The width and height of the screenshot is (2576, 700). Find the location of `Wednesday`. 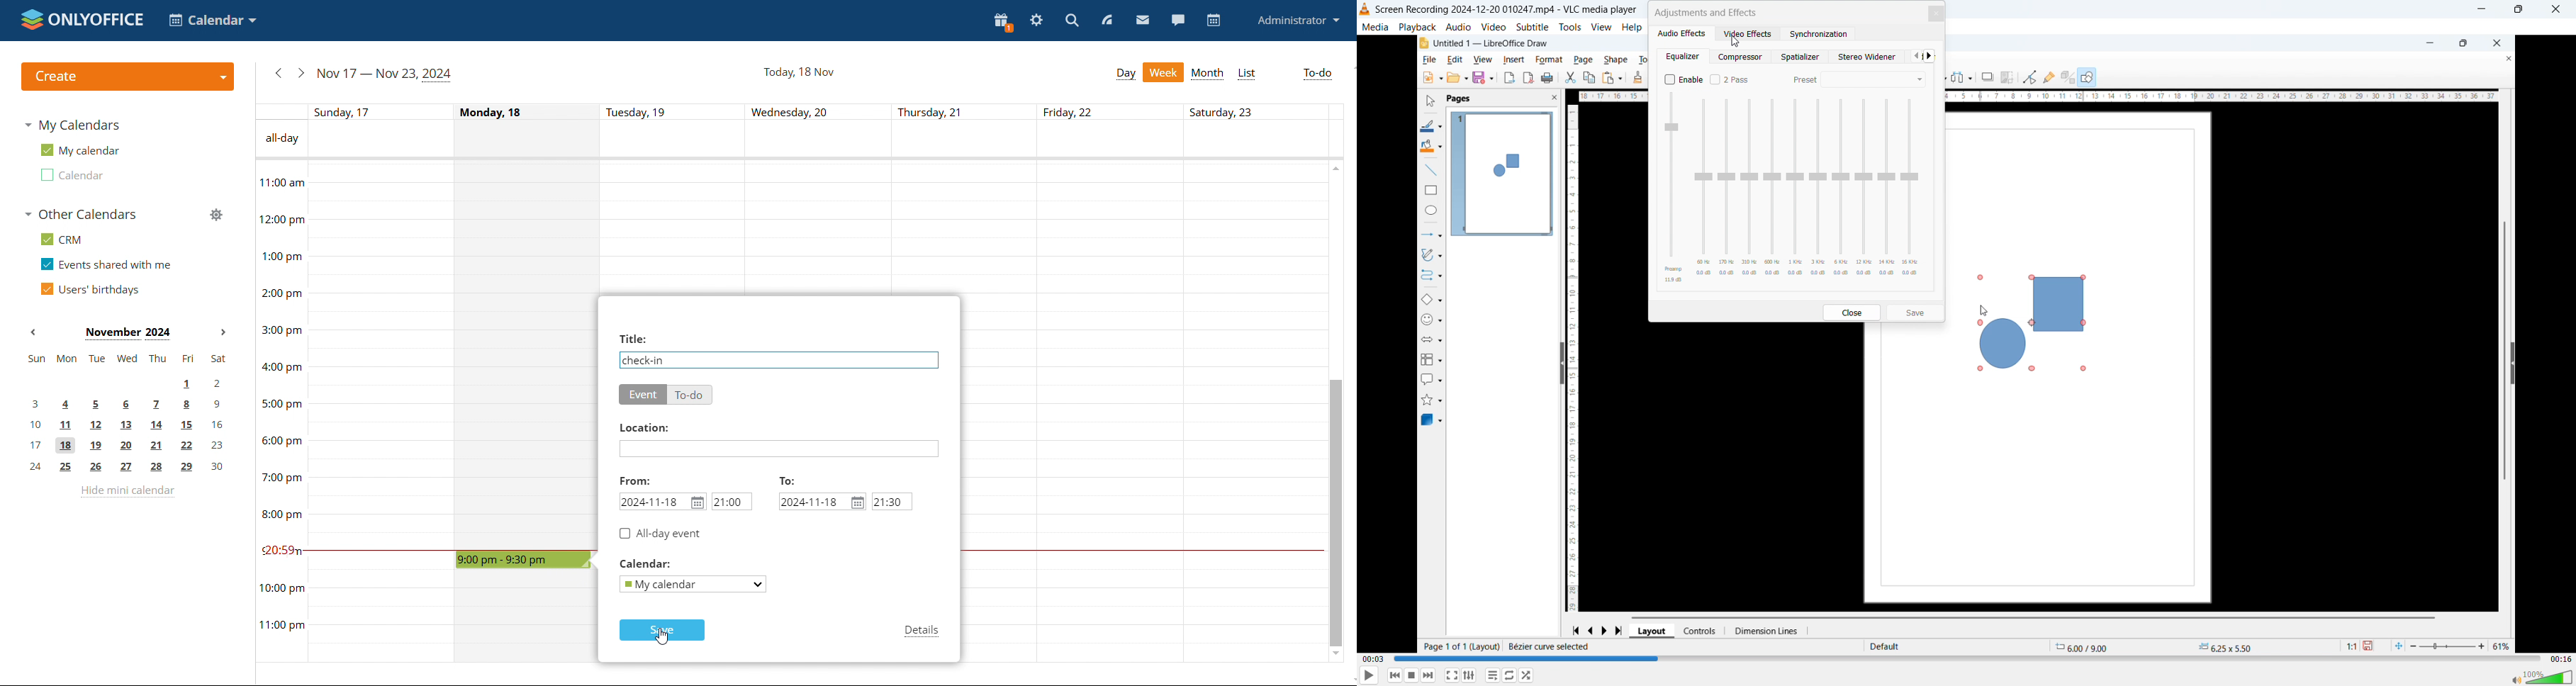

Wednesday is located at coordinates (526, 617).